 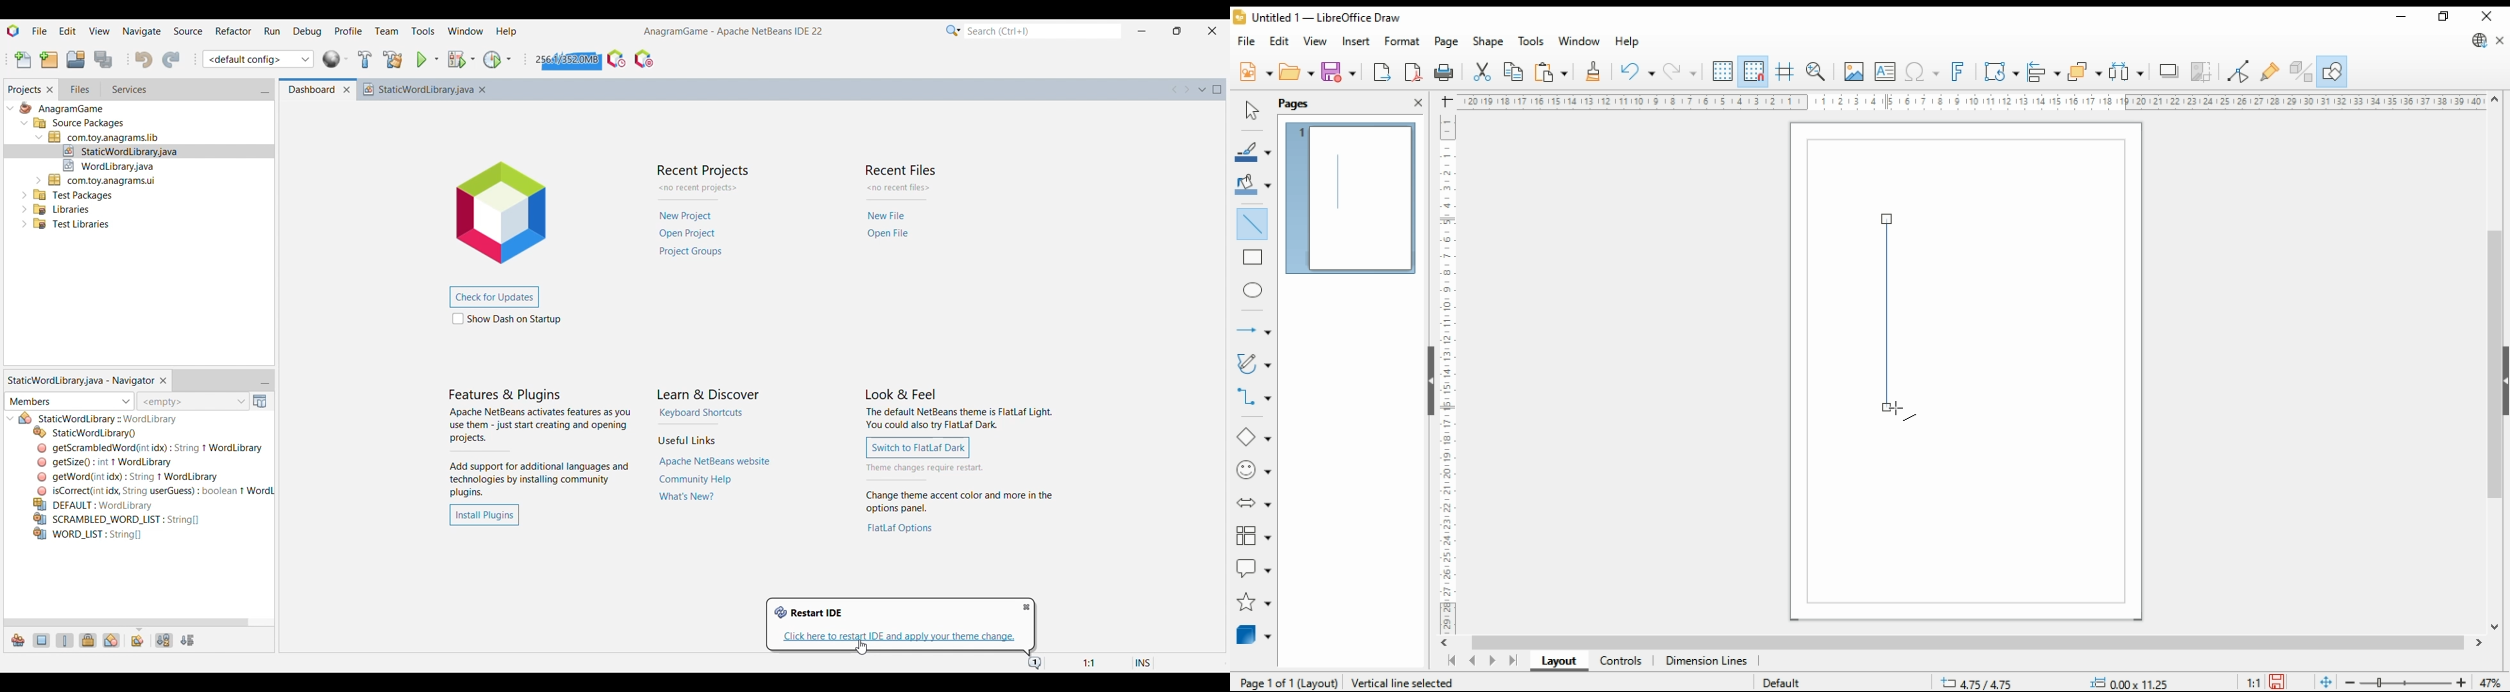 I want to click on ellipse, so click(x=1255, y=290).